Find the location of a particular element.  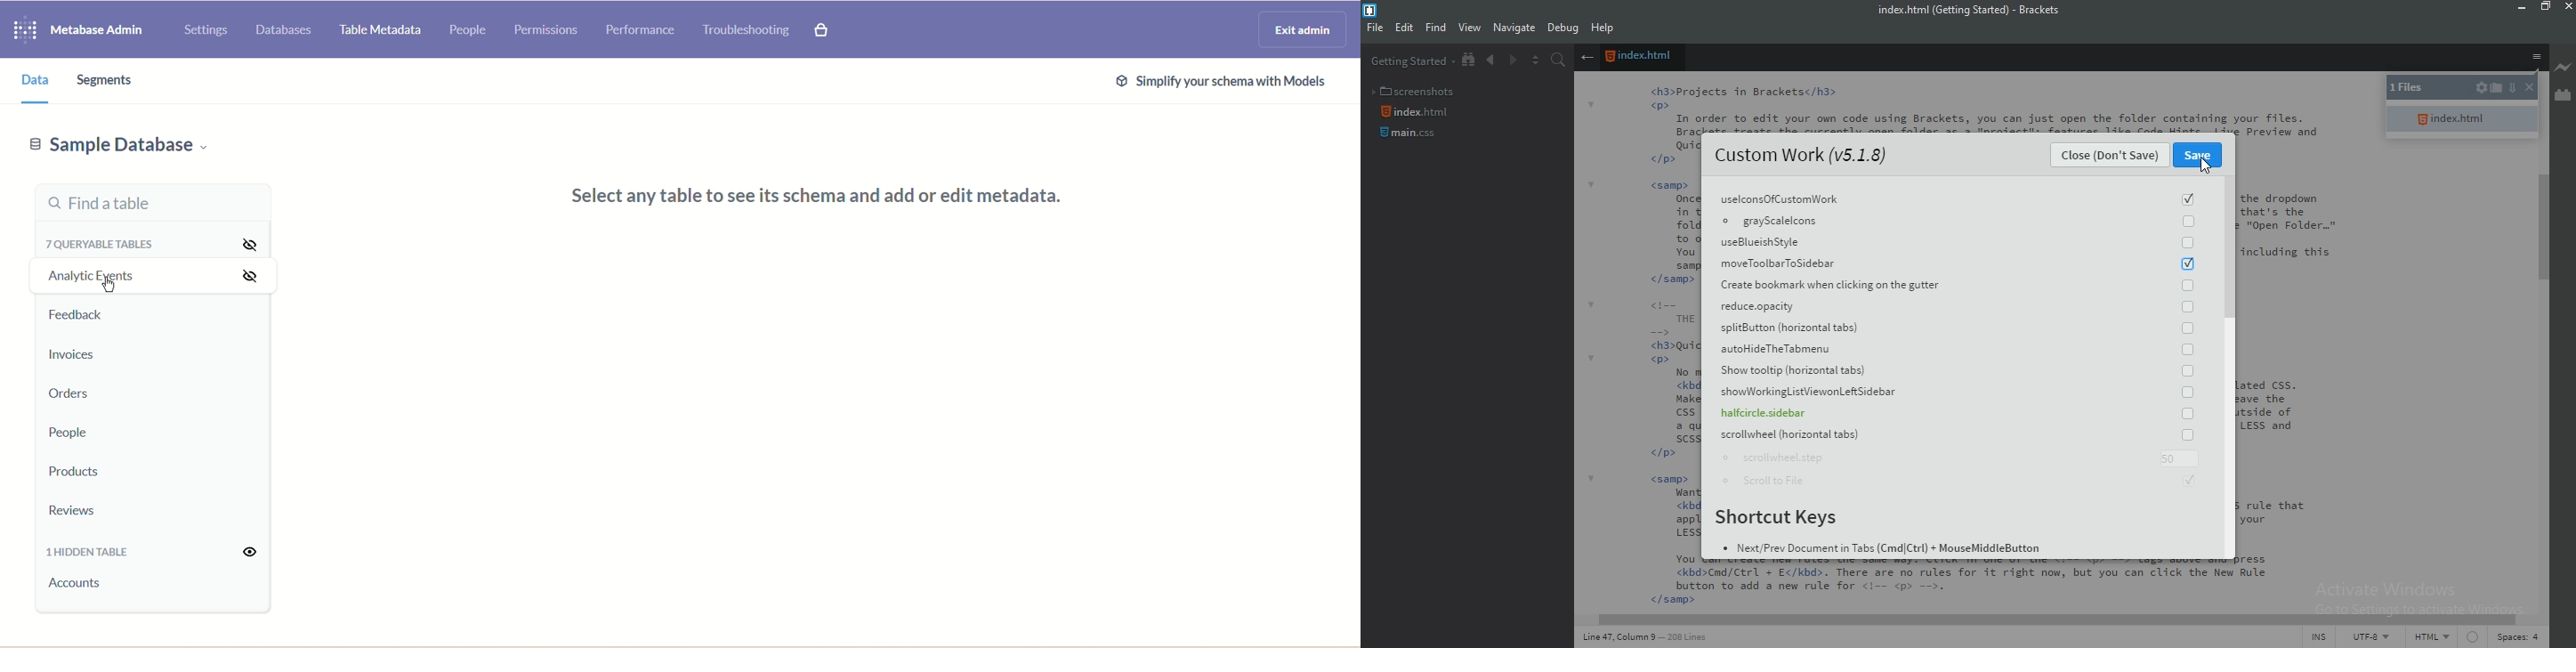

Next Prev Document in Tabs (Cmd Ctrl+MouseMiddleButton is located at coordinates (1884, 551).